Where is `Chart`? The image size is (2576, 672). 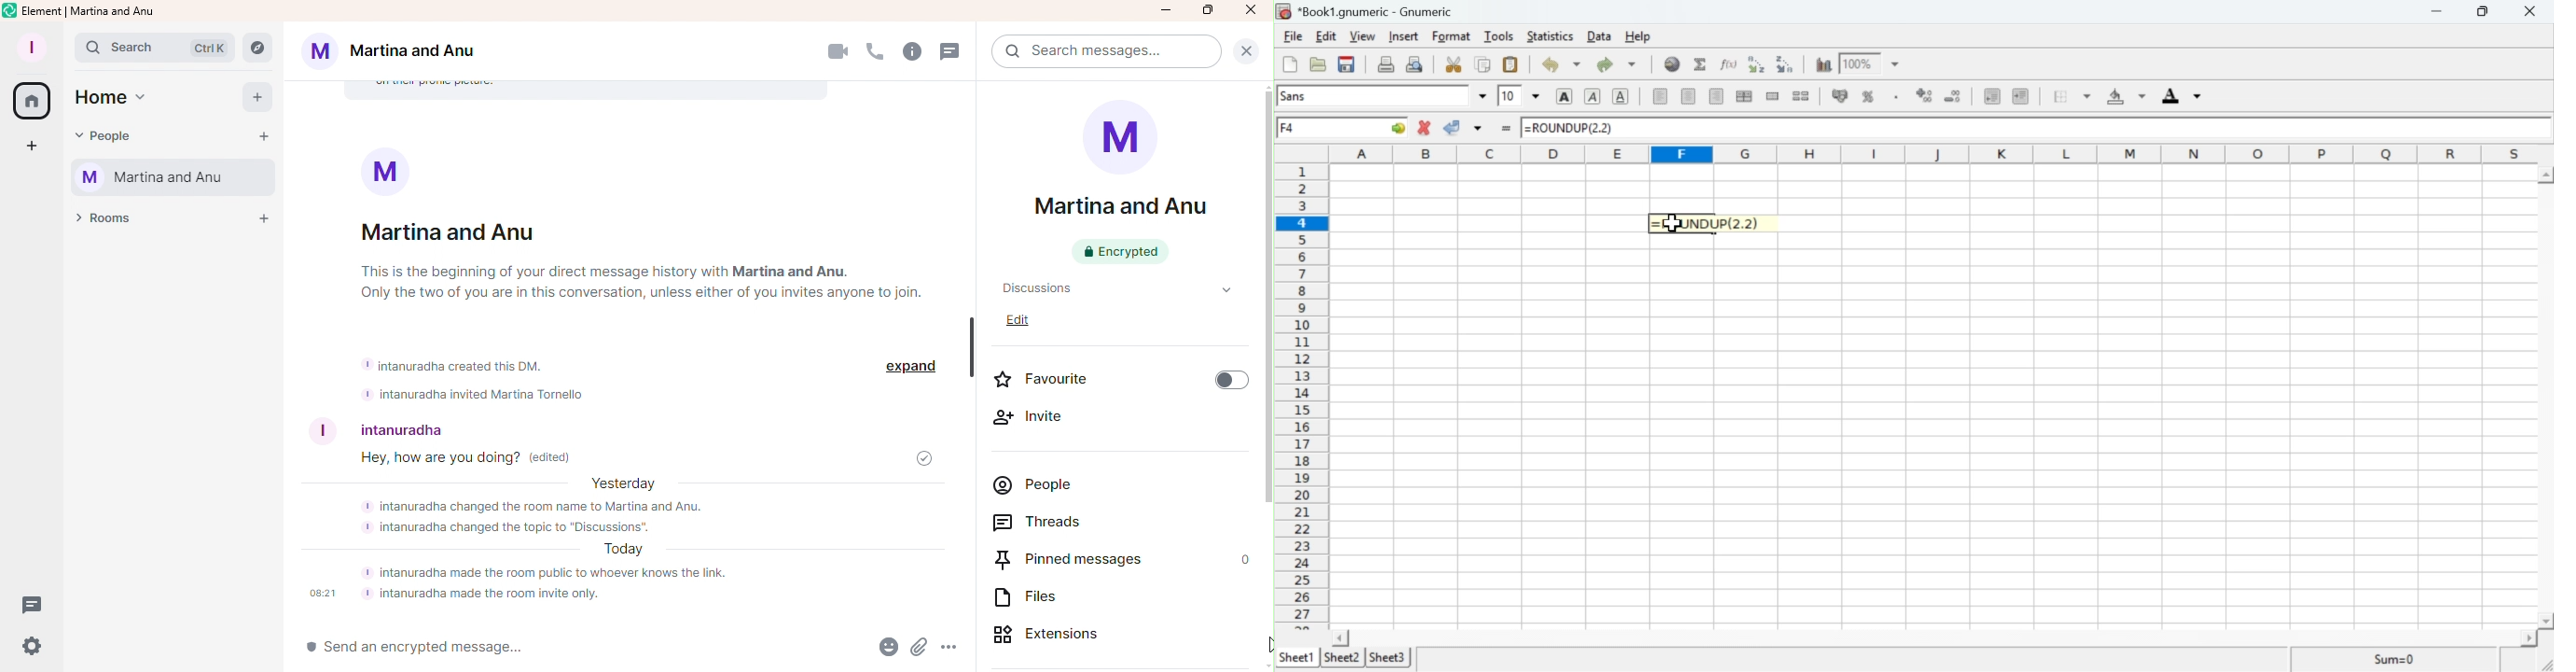 Chart is located at coordinates (1821, 64).